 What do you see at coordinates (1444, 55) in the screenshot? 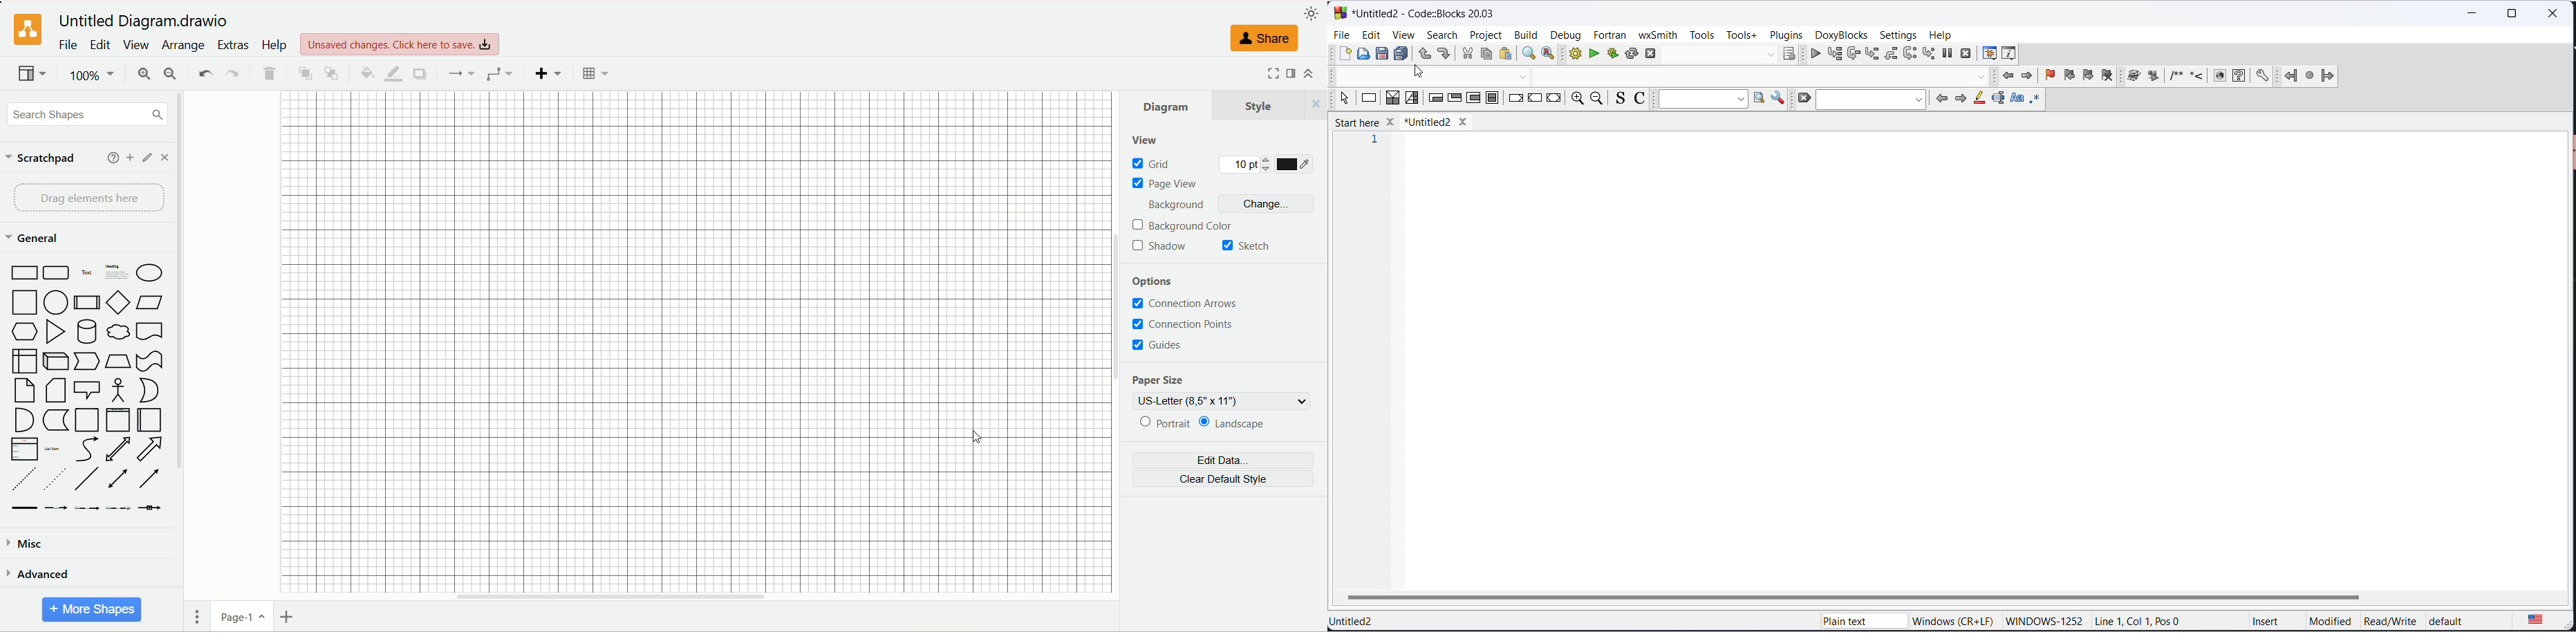
I see `redo` at bounding box center [1444, 55].